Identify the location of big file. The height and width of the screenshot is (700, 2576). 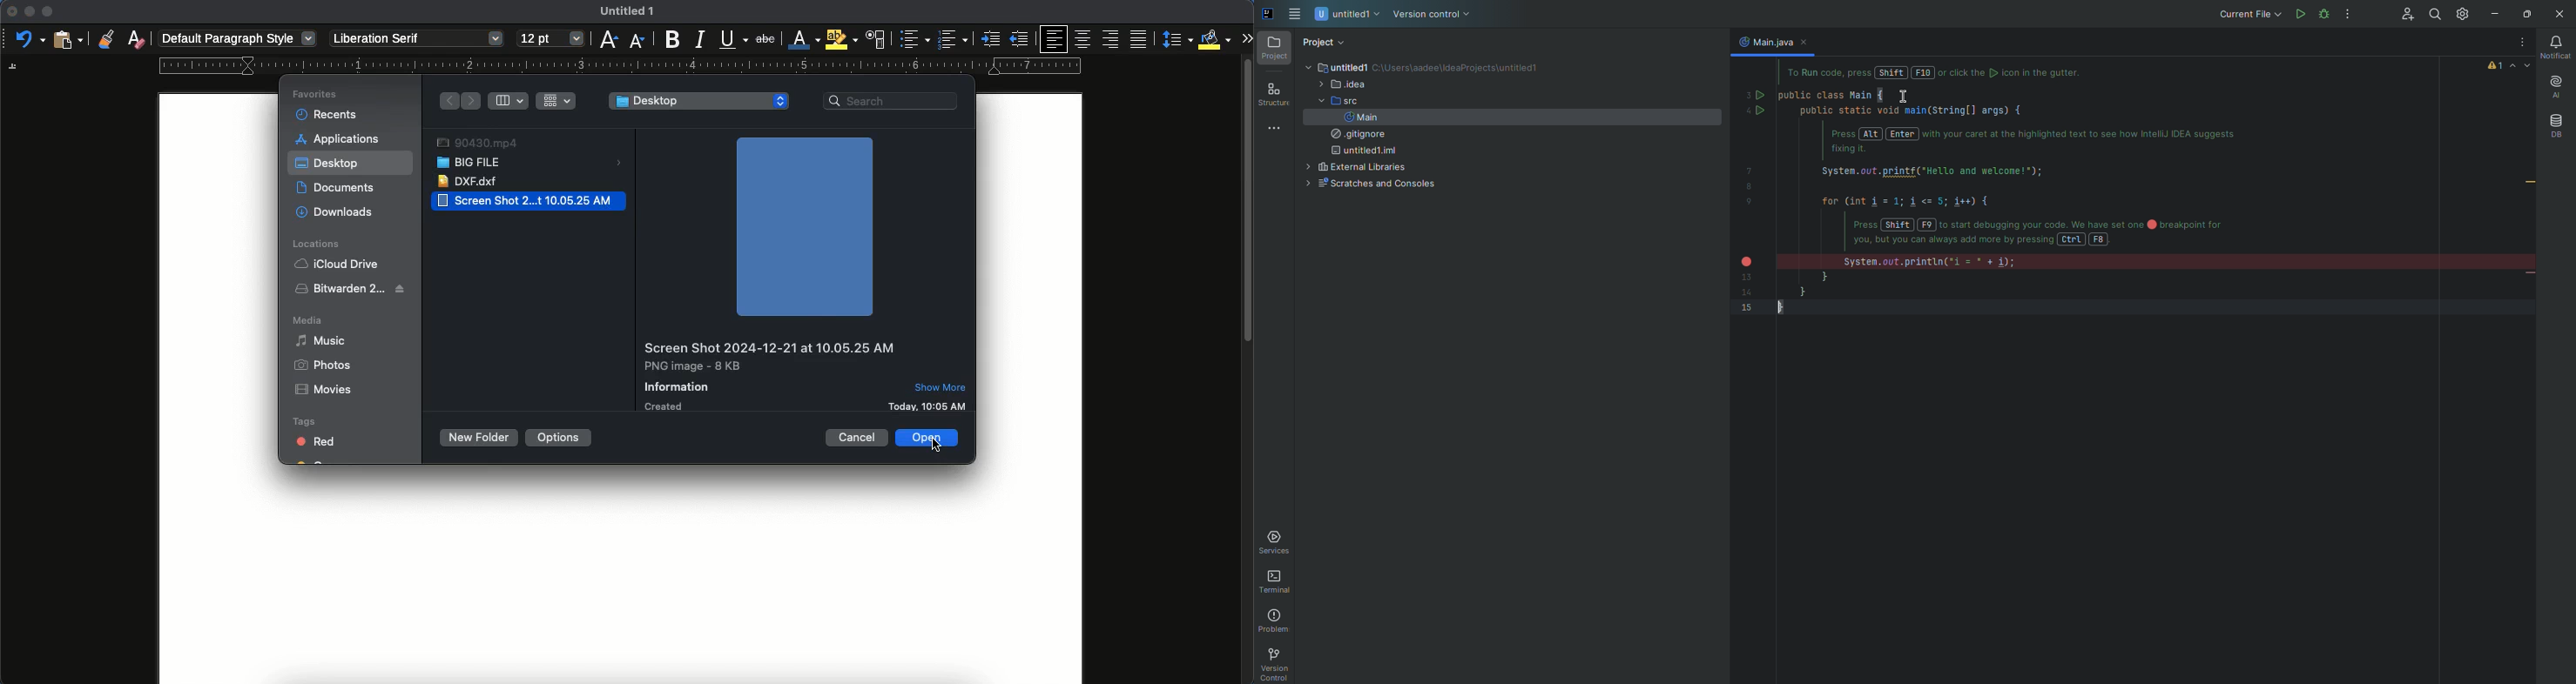
(535, 162).